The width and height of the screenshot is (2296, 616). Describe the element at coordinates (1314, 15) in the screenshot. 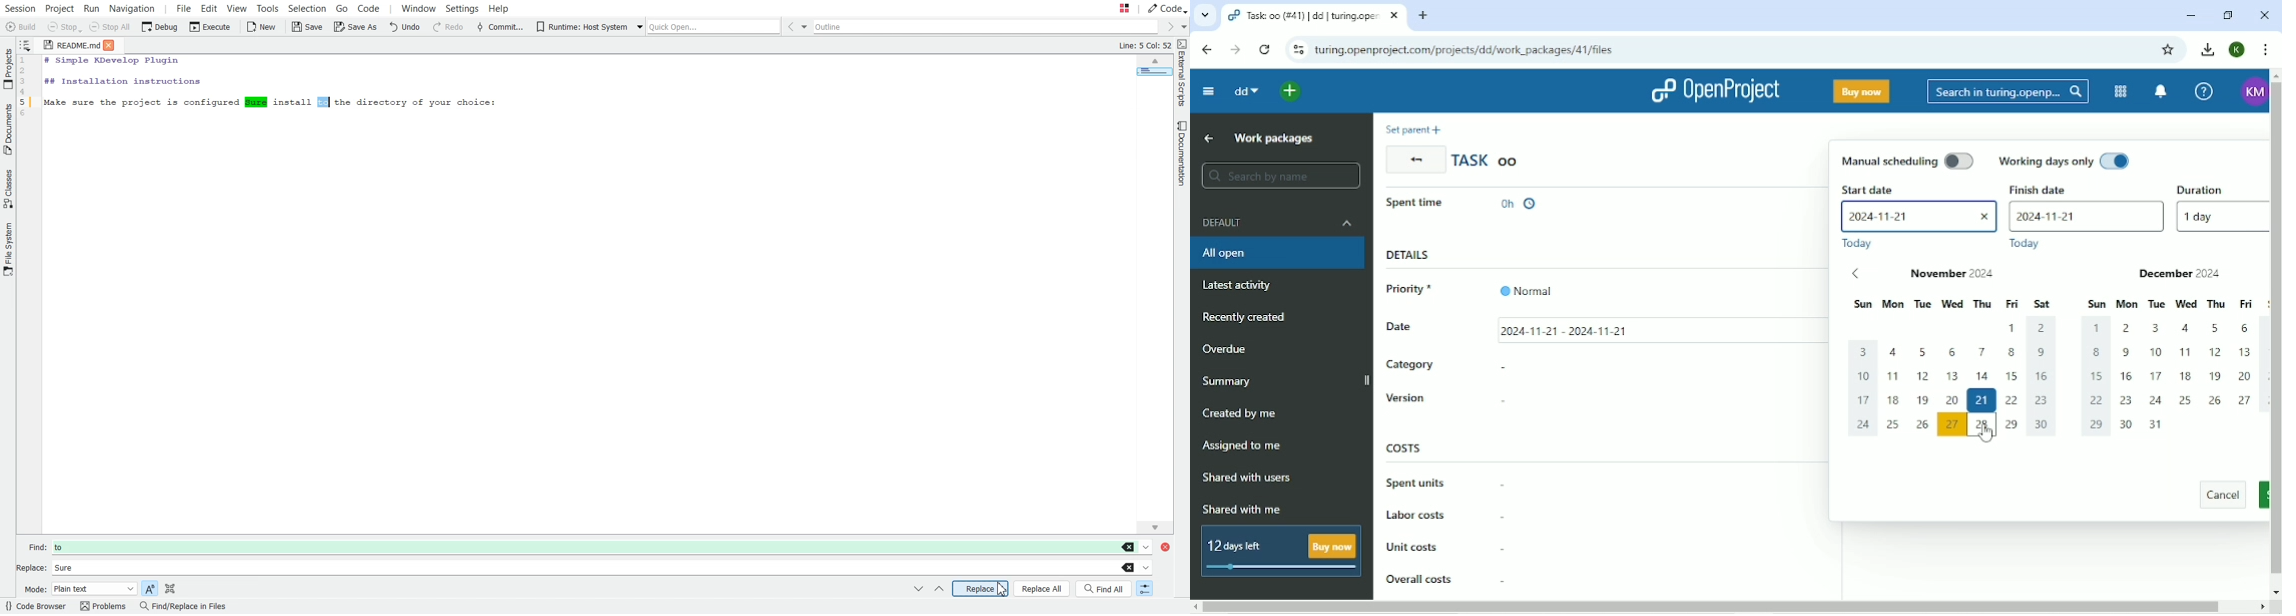

I see `Current tab` at that location.